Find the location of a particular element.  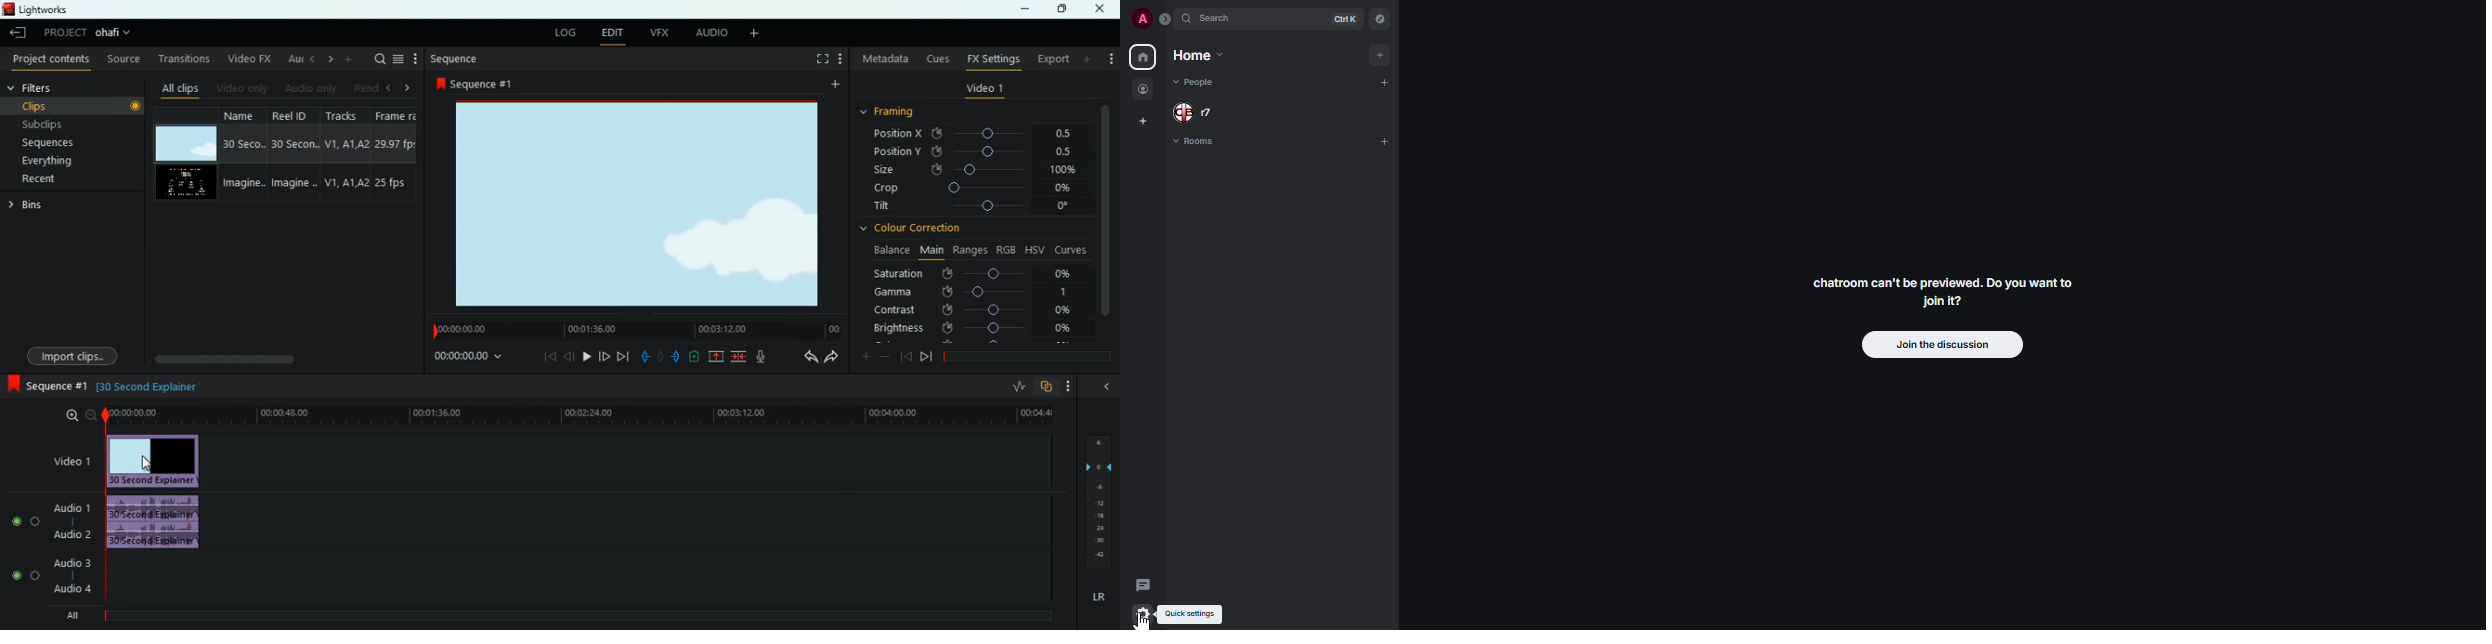

reel id is located at coordinates (288, 153).